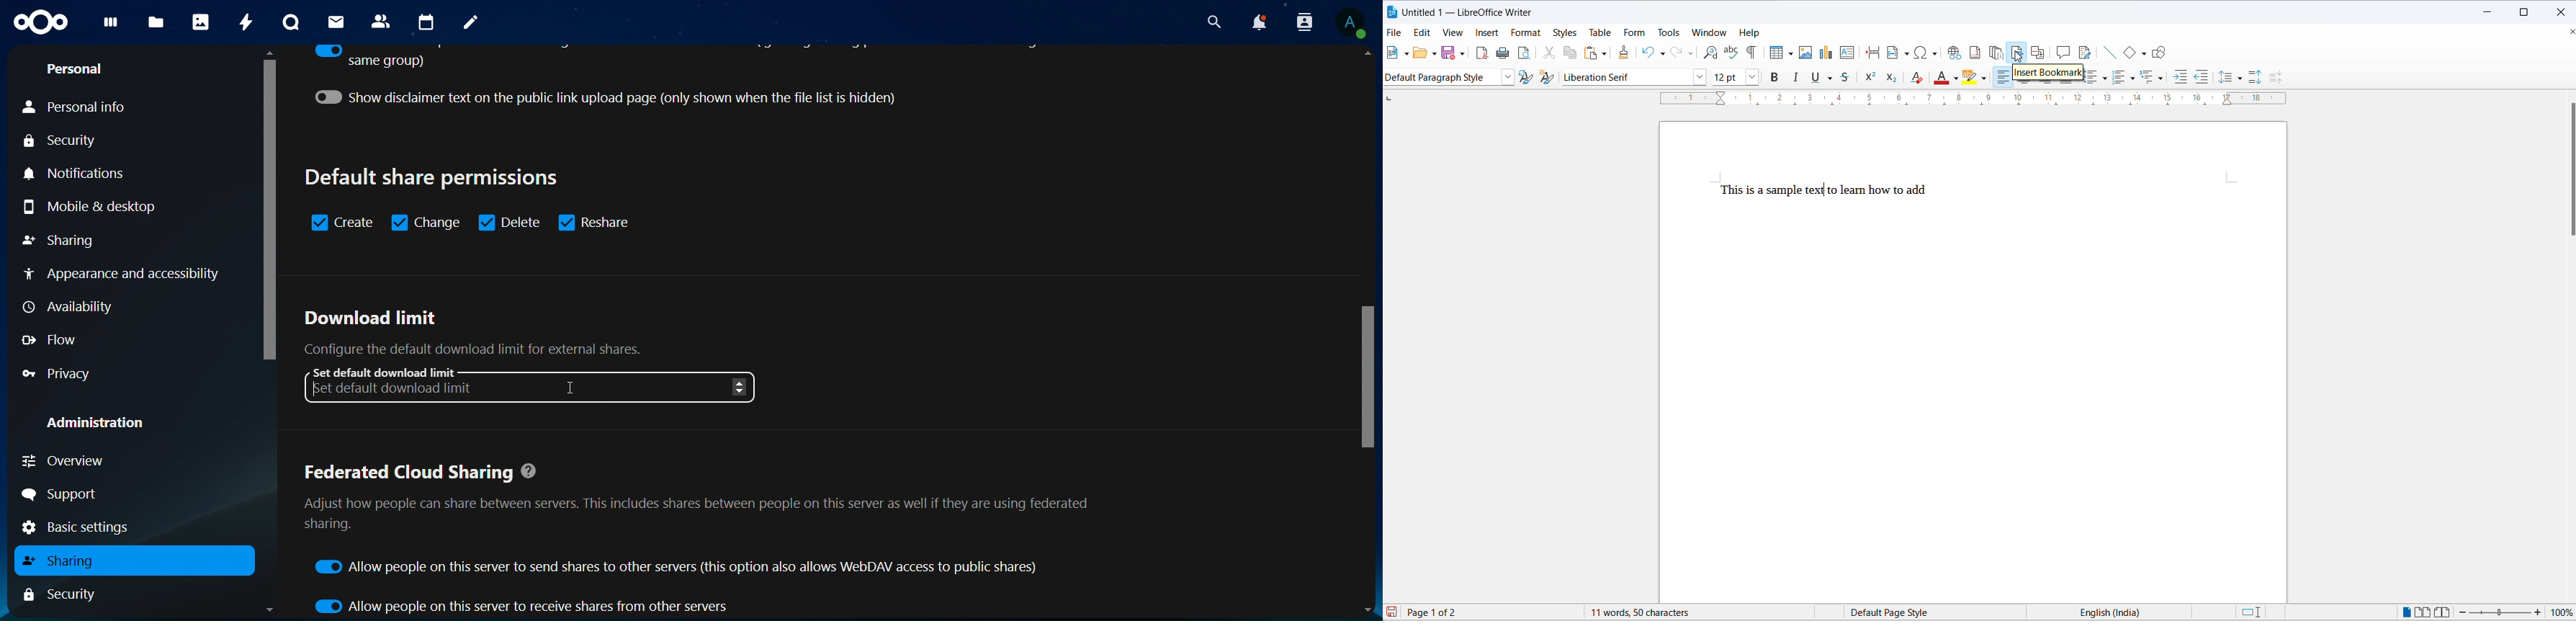  Describe the element at coordinates (66, 495) in the screenshot. I see `support` at that location.